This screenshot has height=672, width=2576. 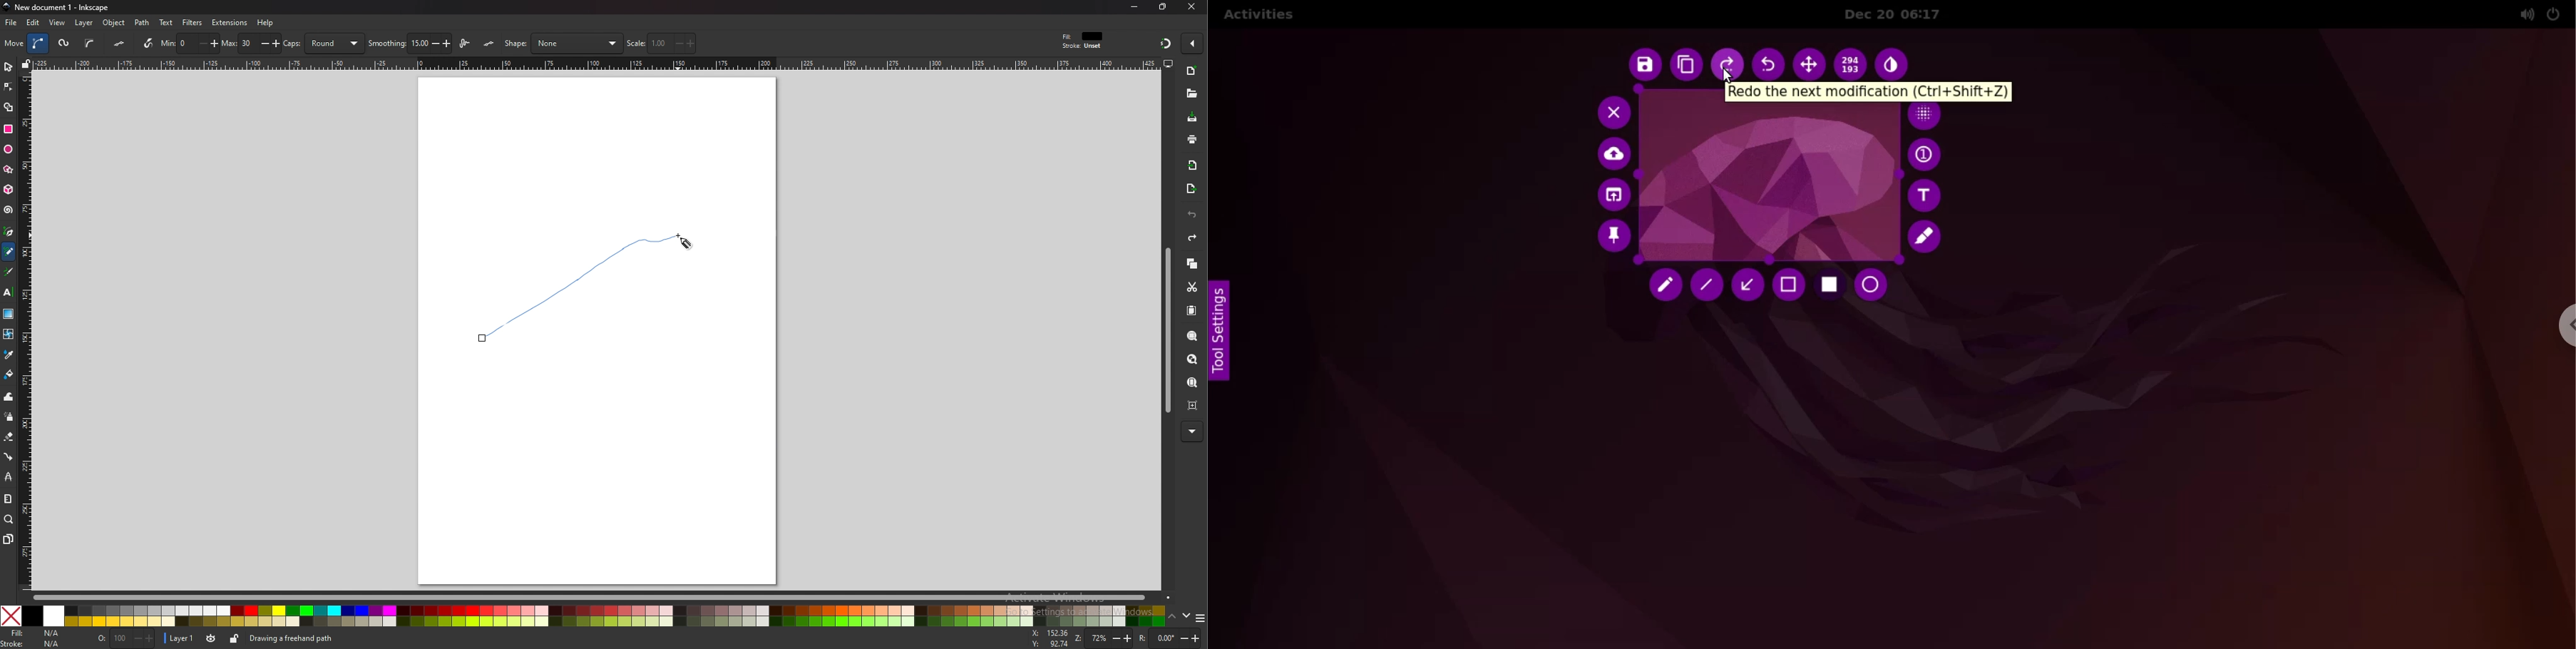 I want to click on Freehand path, so click(x=578, y=287).